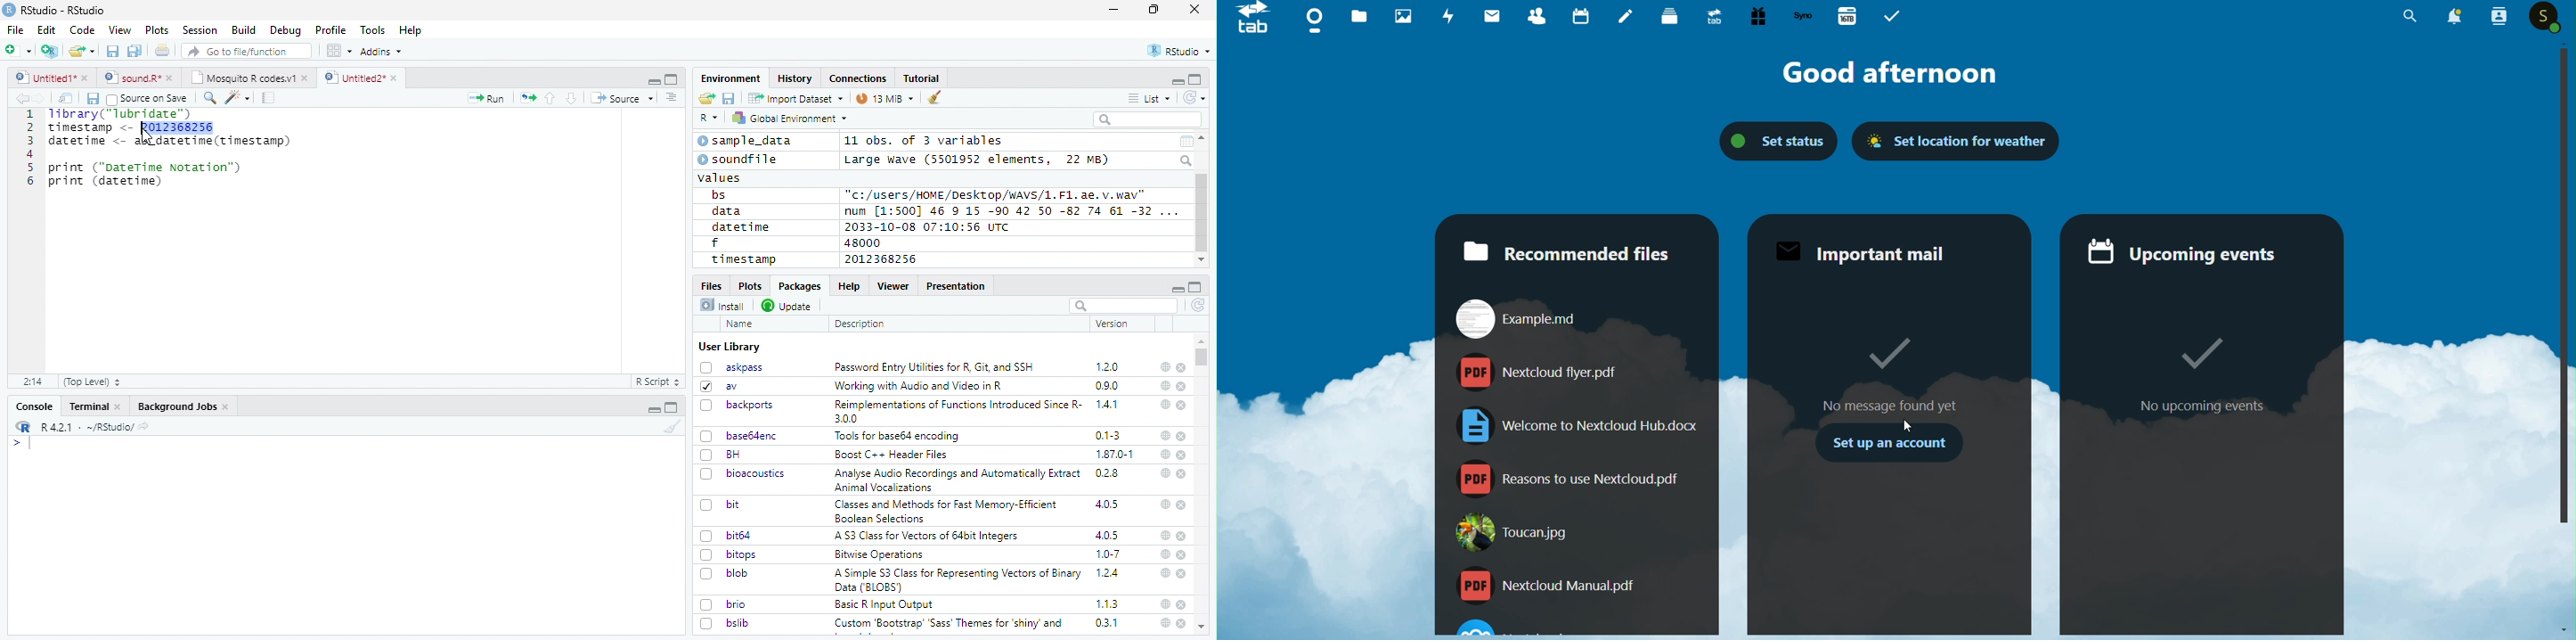 The image size is (2576, 644). I want to click on values, so click(721, 176).